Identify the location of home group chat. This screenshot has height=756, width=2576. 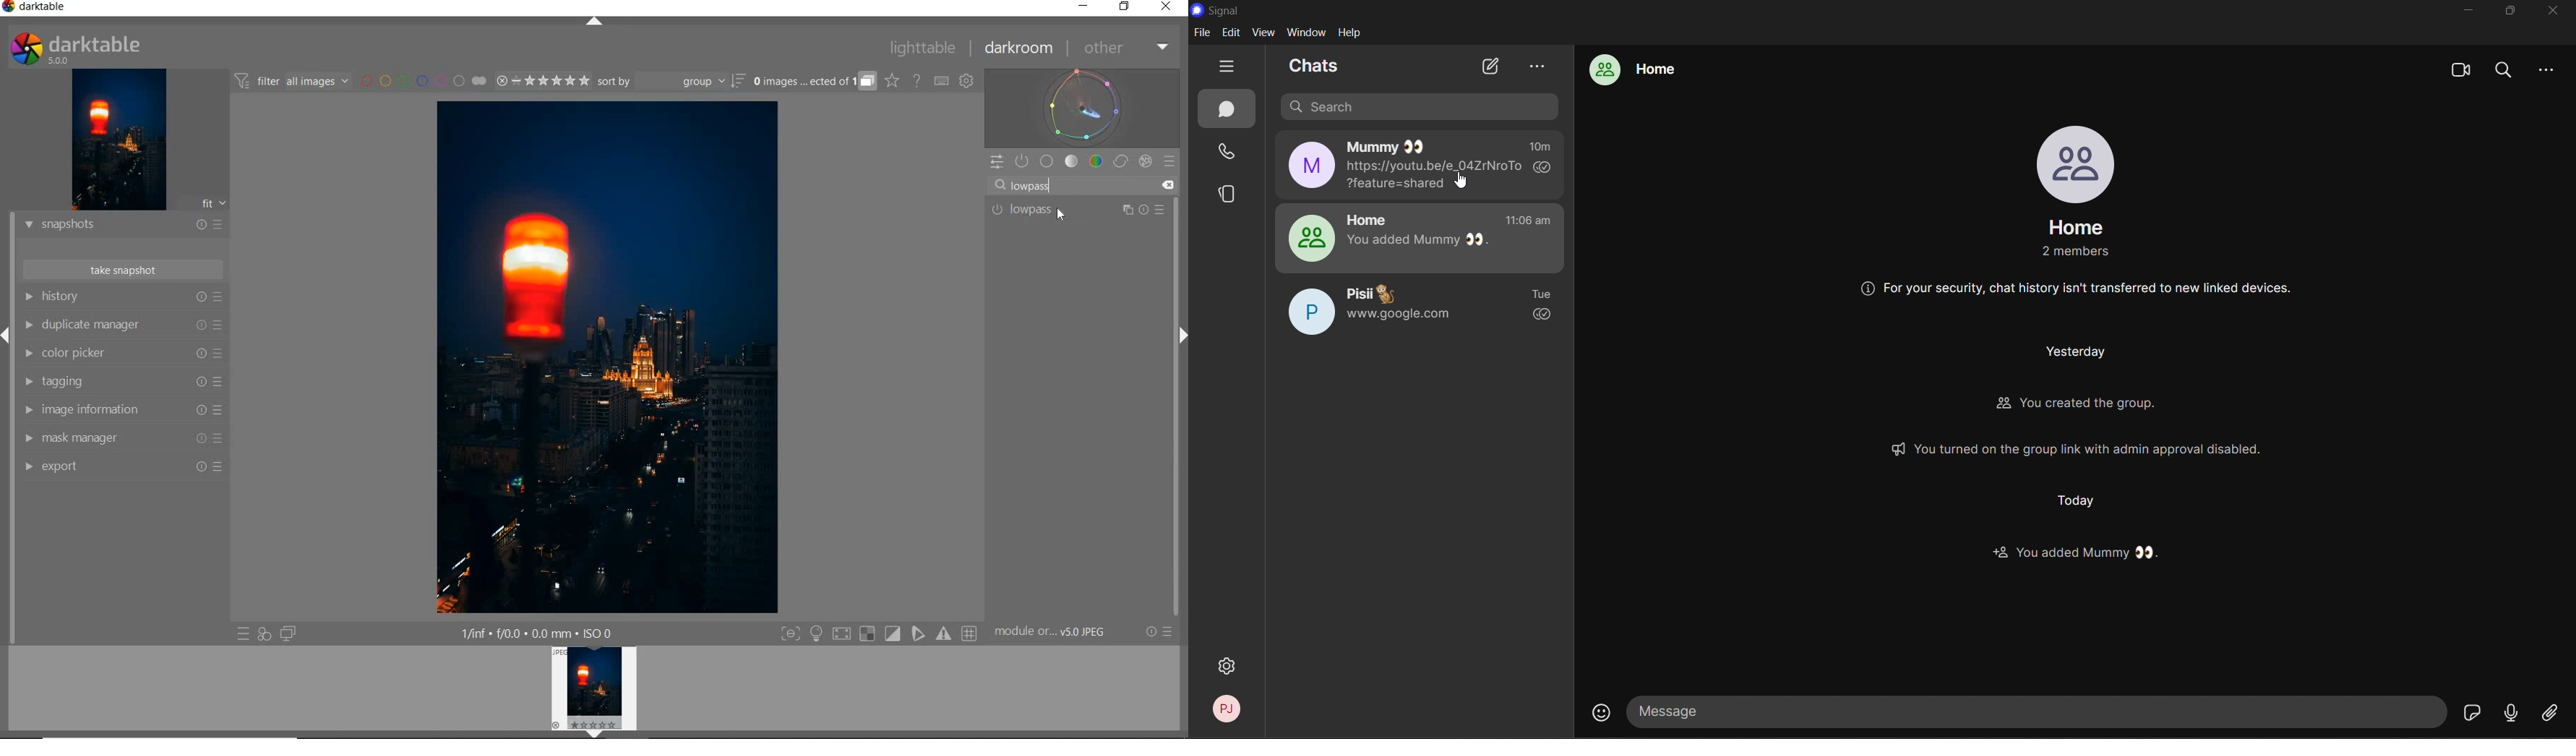
(1420, 236).